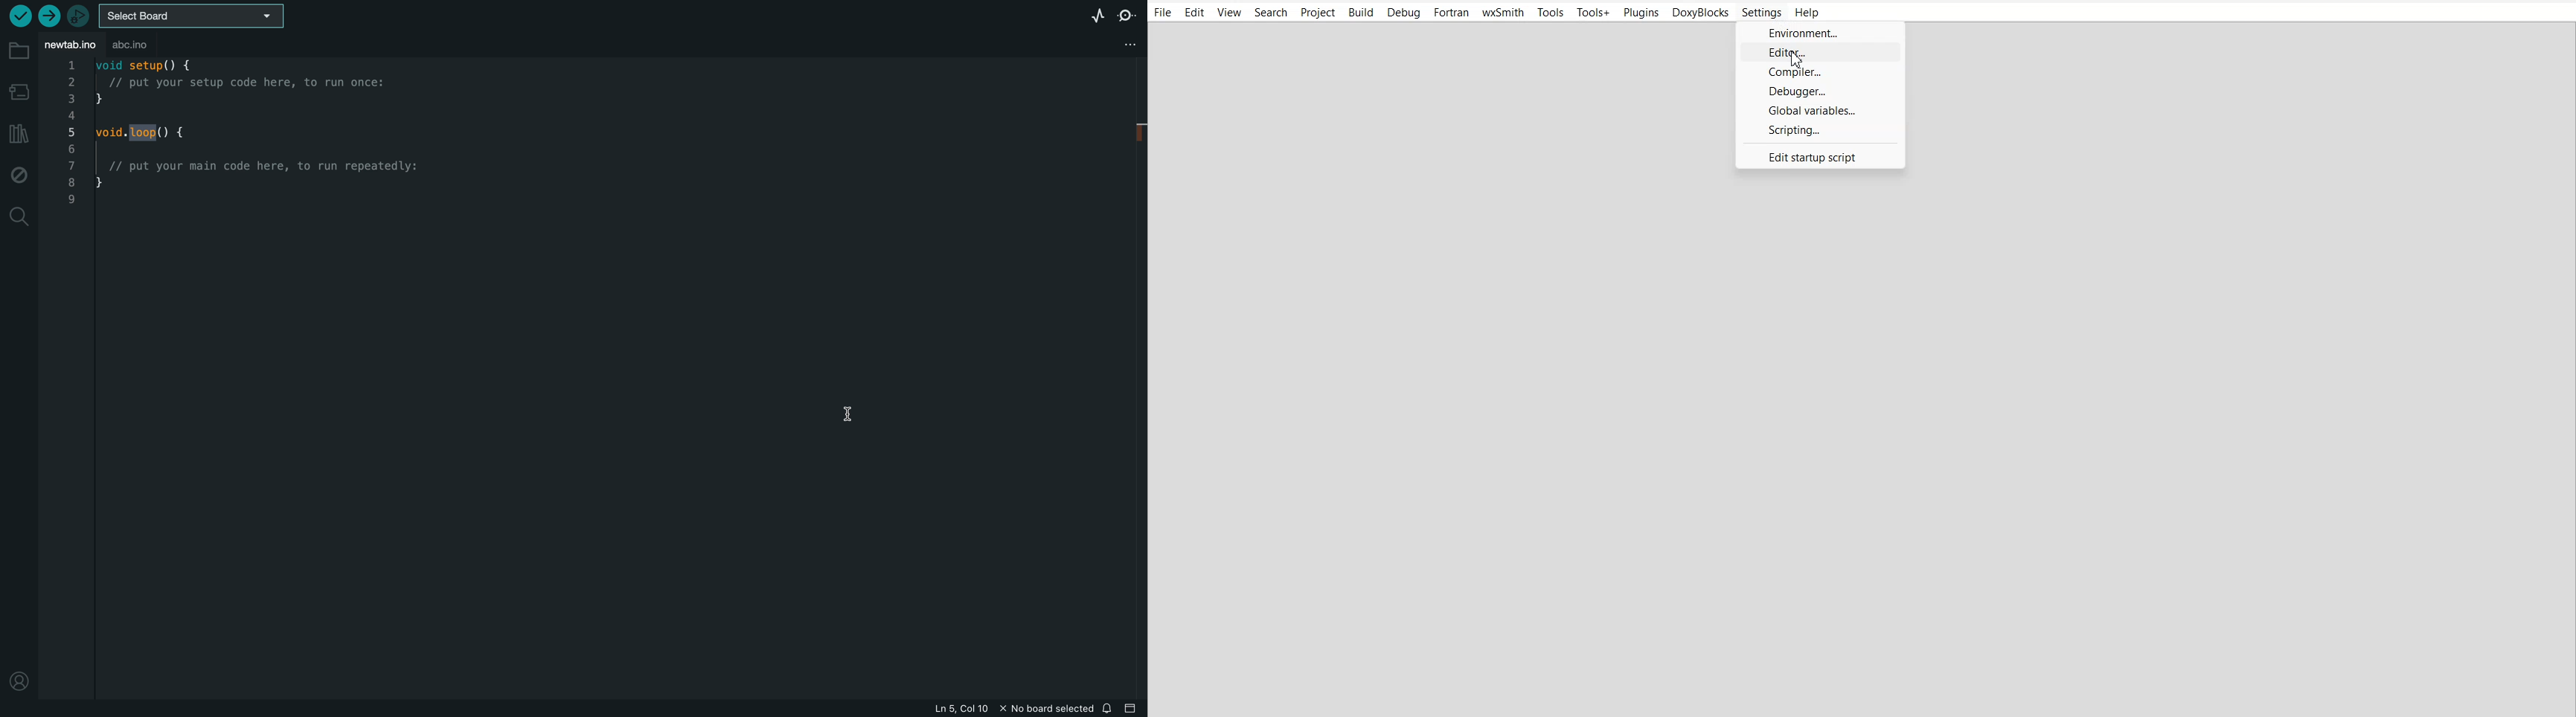 Image resolution: width=2576 pixels, height=728 pixels. Describe the element at coordinates (1821, 130) in the screenshot. I see `Scripting` at that location.